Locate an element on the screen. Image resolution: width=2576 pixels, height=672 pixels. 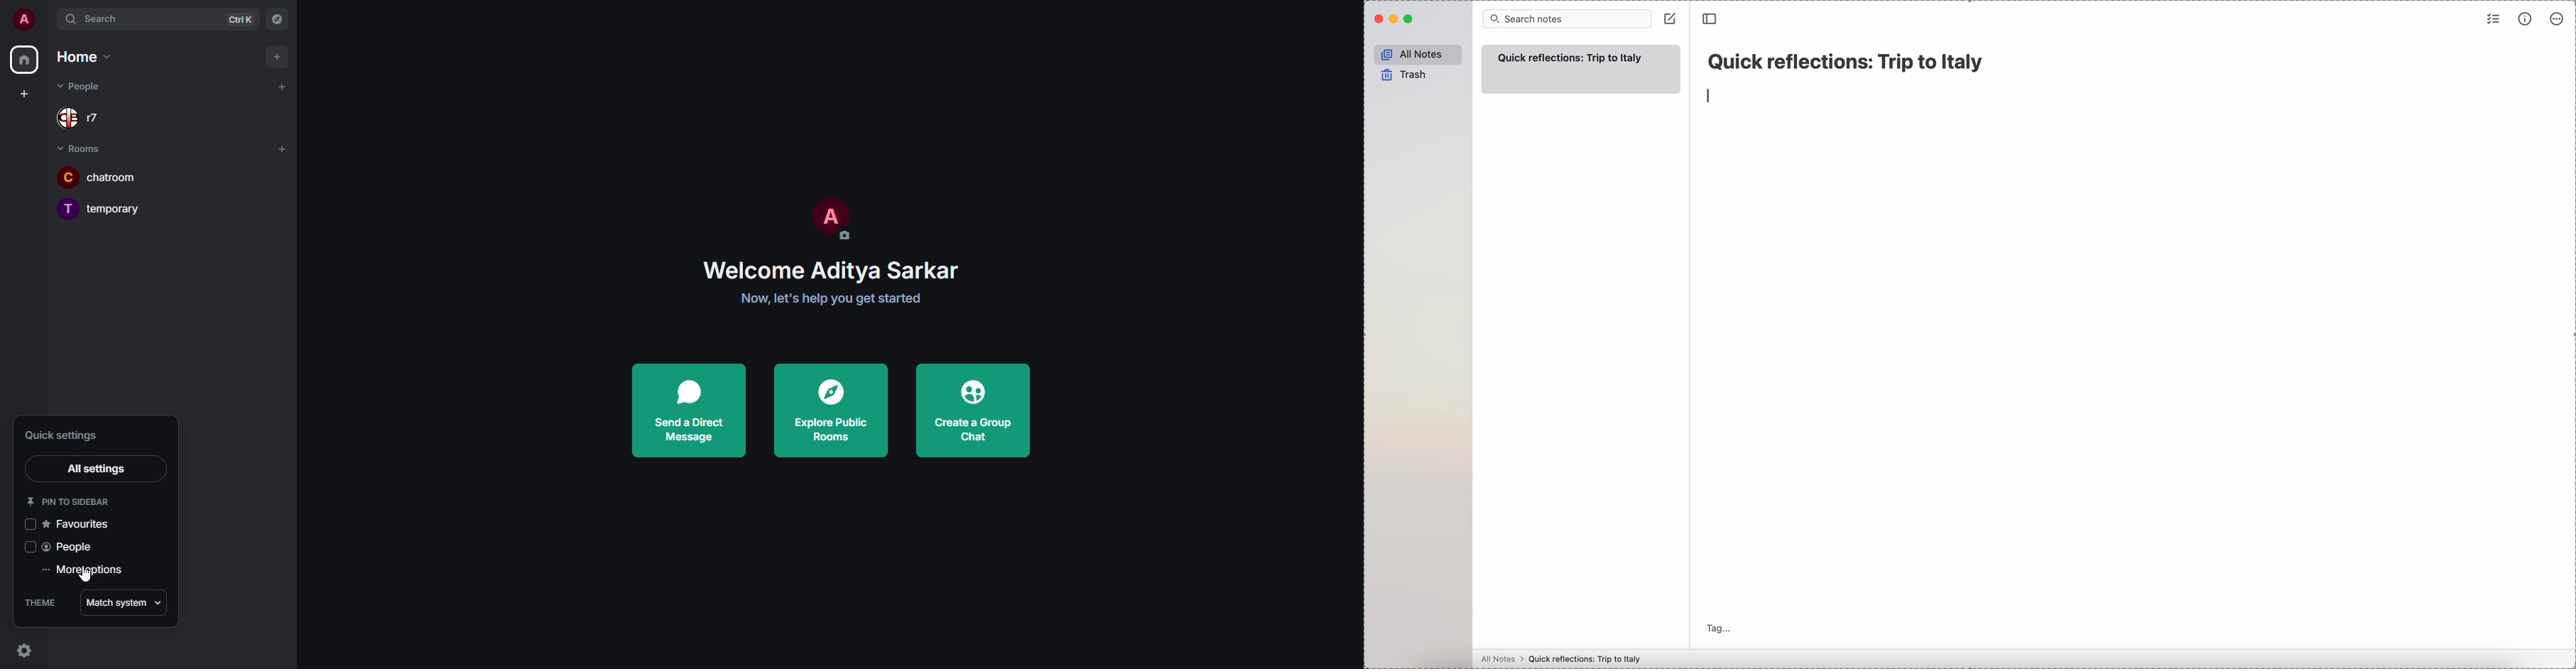
cursor is located at coordinates (85, 577).